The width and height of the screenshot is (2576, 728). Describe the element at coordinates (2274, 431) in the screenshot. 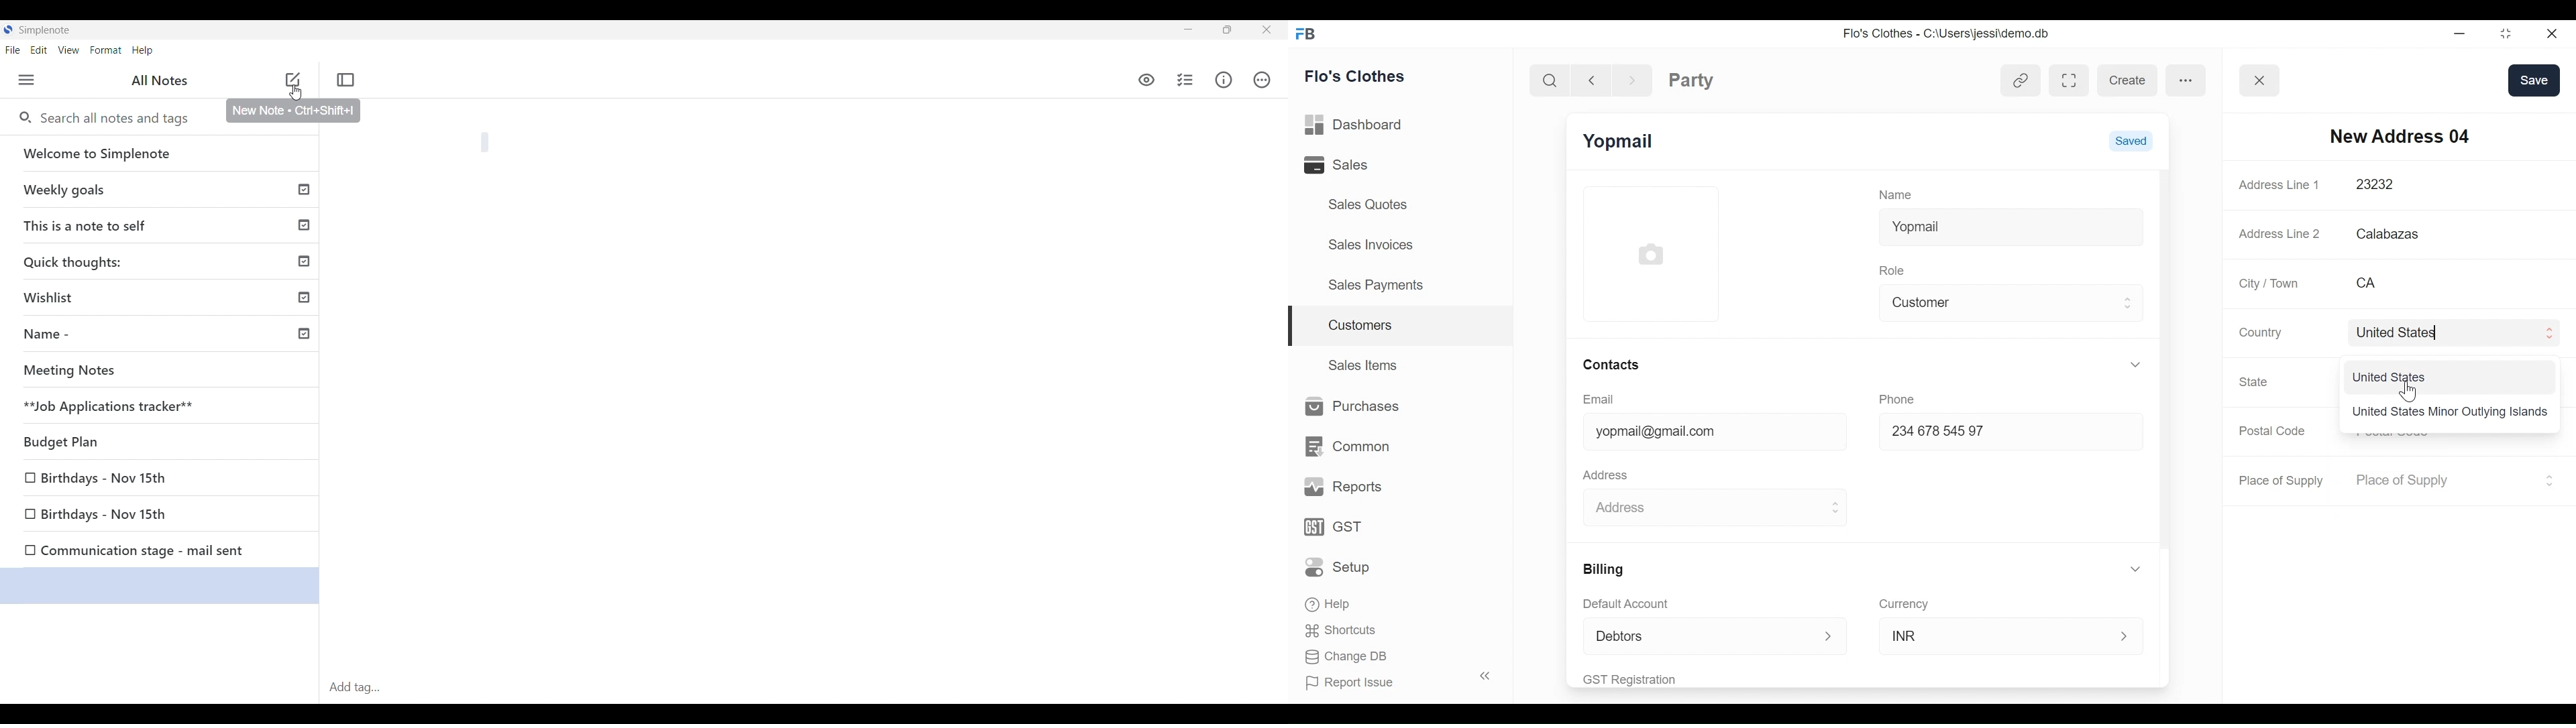

I see `Postal Code` at that location.